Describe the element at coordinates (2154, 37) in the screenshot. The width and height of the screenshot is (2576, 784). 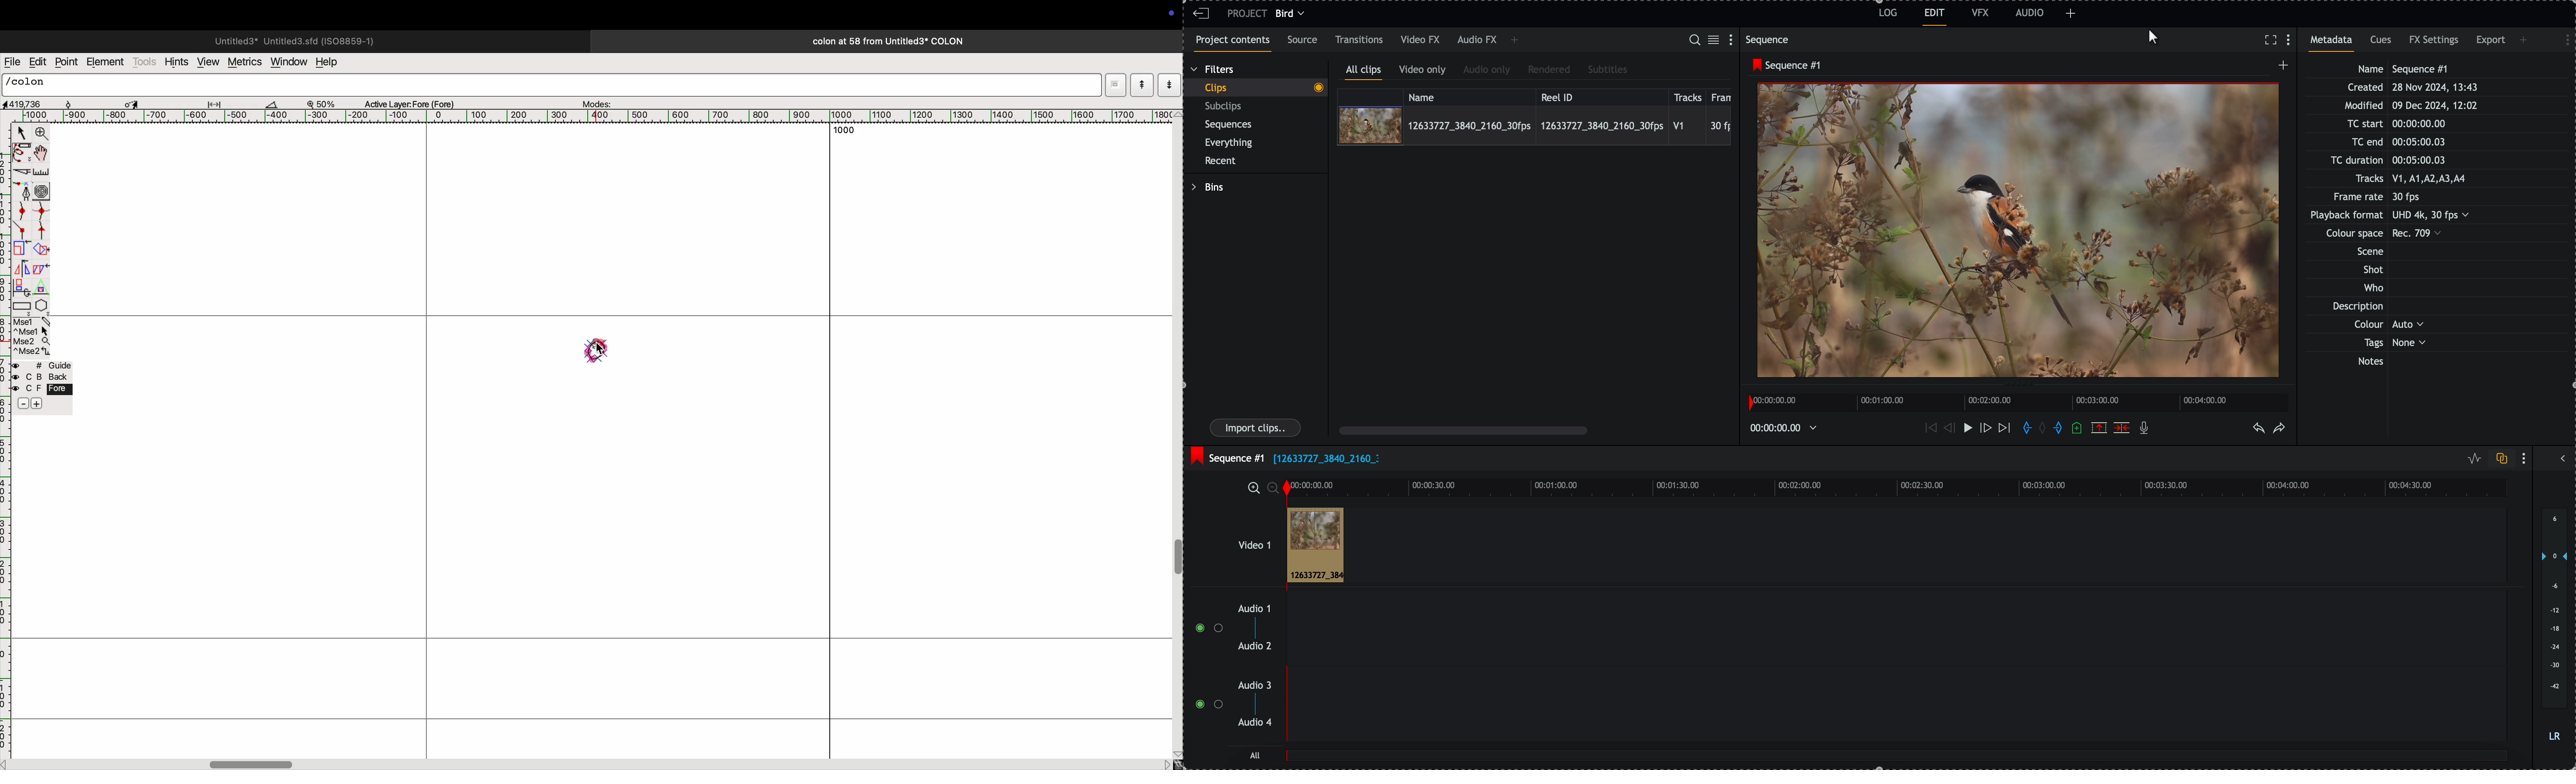
I see `mouse` at that location.